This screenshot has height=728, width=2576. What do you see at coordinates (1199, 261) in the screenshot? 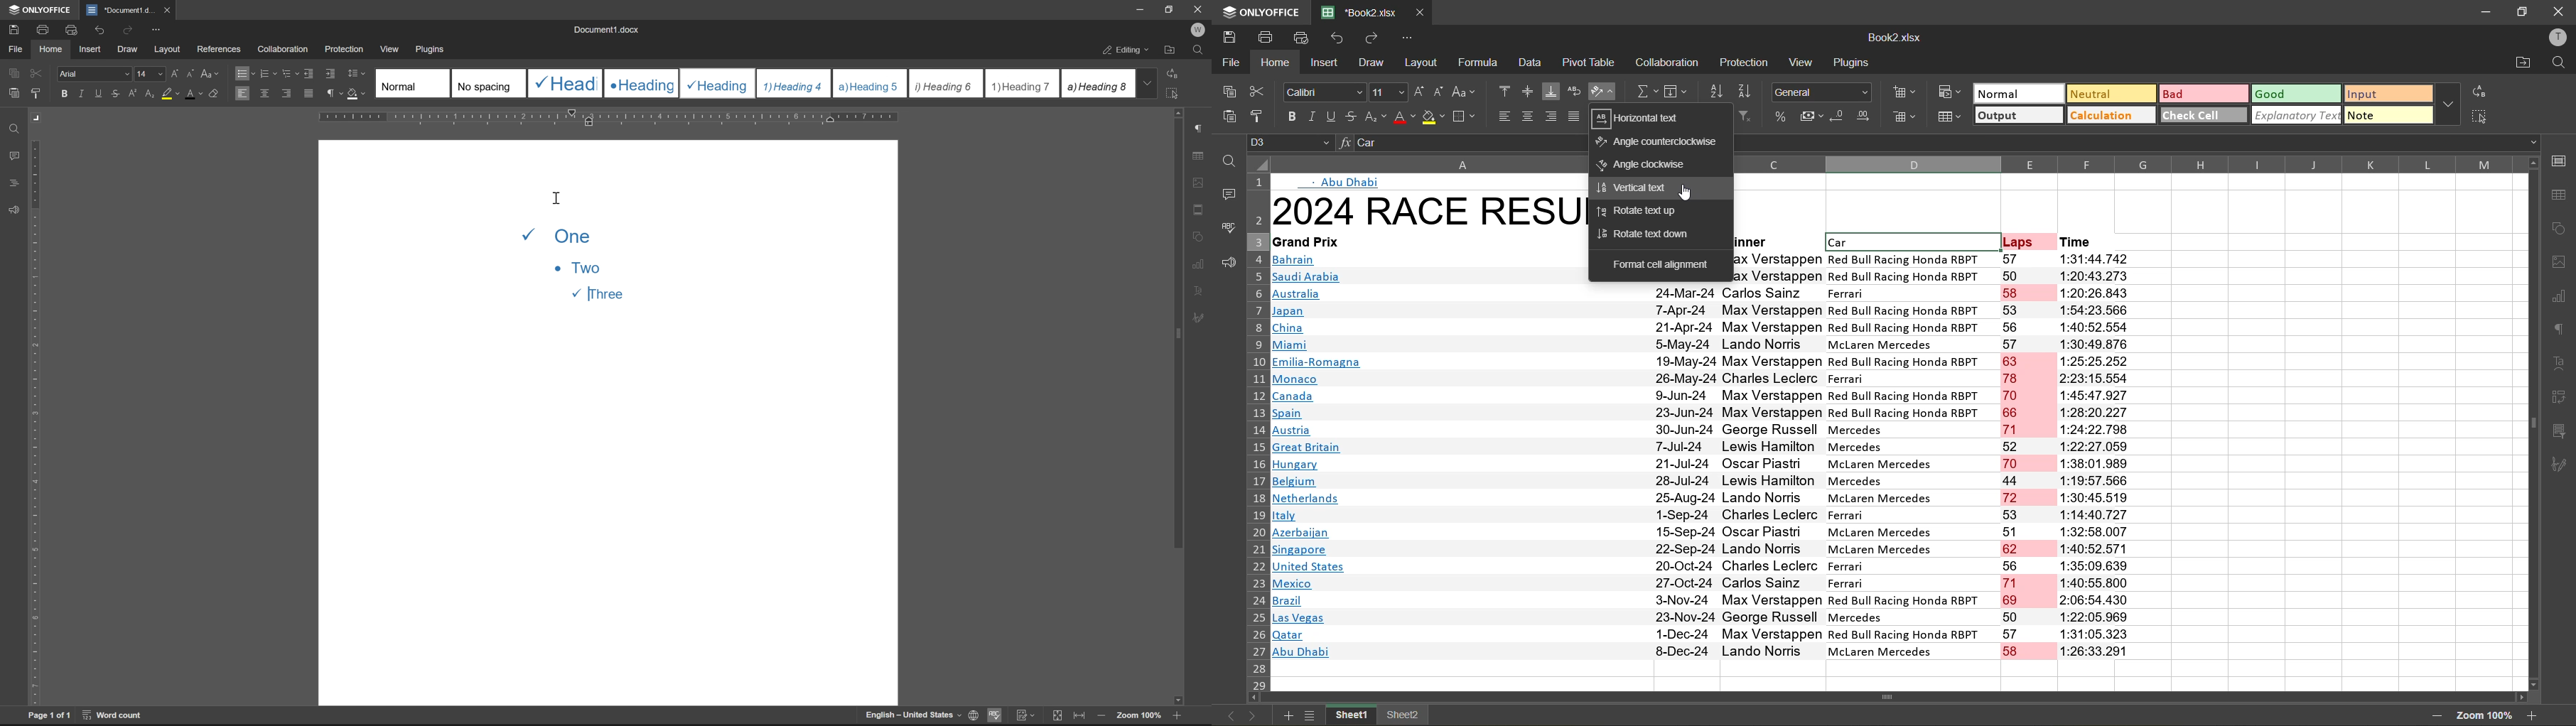
I see `chart settings` at bounding box center [1199, 261].